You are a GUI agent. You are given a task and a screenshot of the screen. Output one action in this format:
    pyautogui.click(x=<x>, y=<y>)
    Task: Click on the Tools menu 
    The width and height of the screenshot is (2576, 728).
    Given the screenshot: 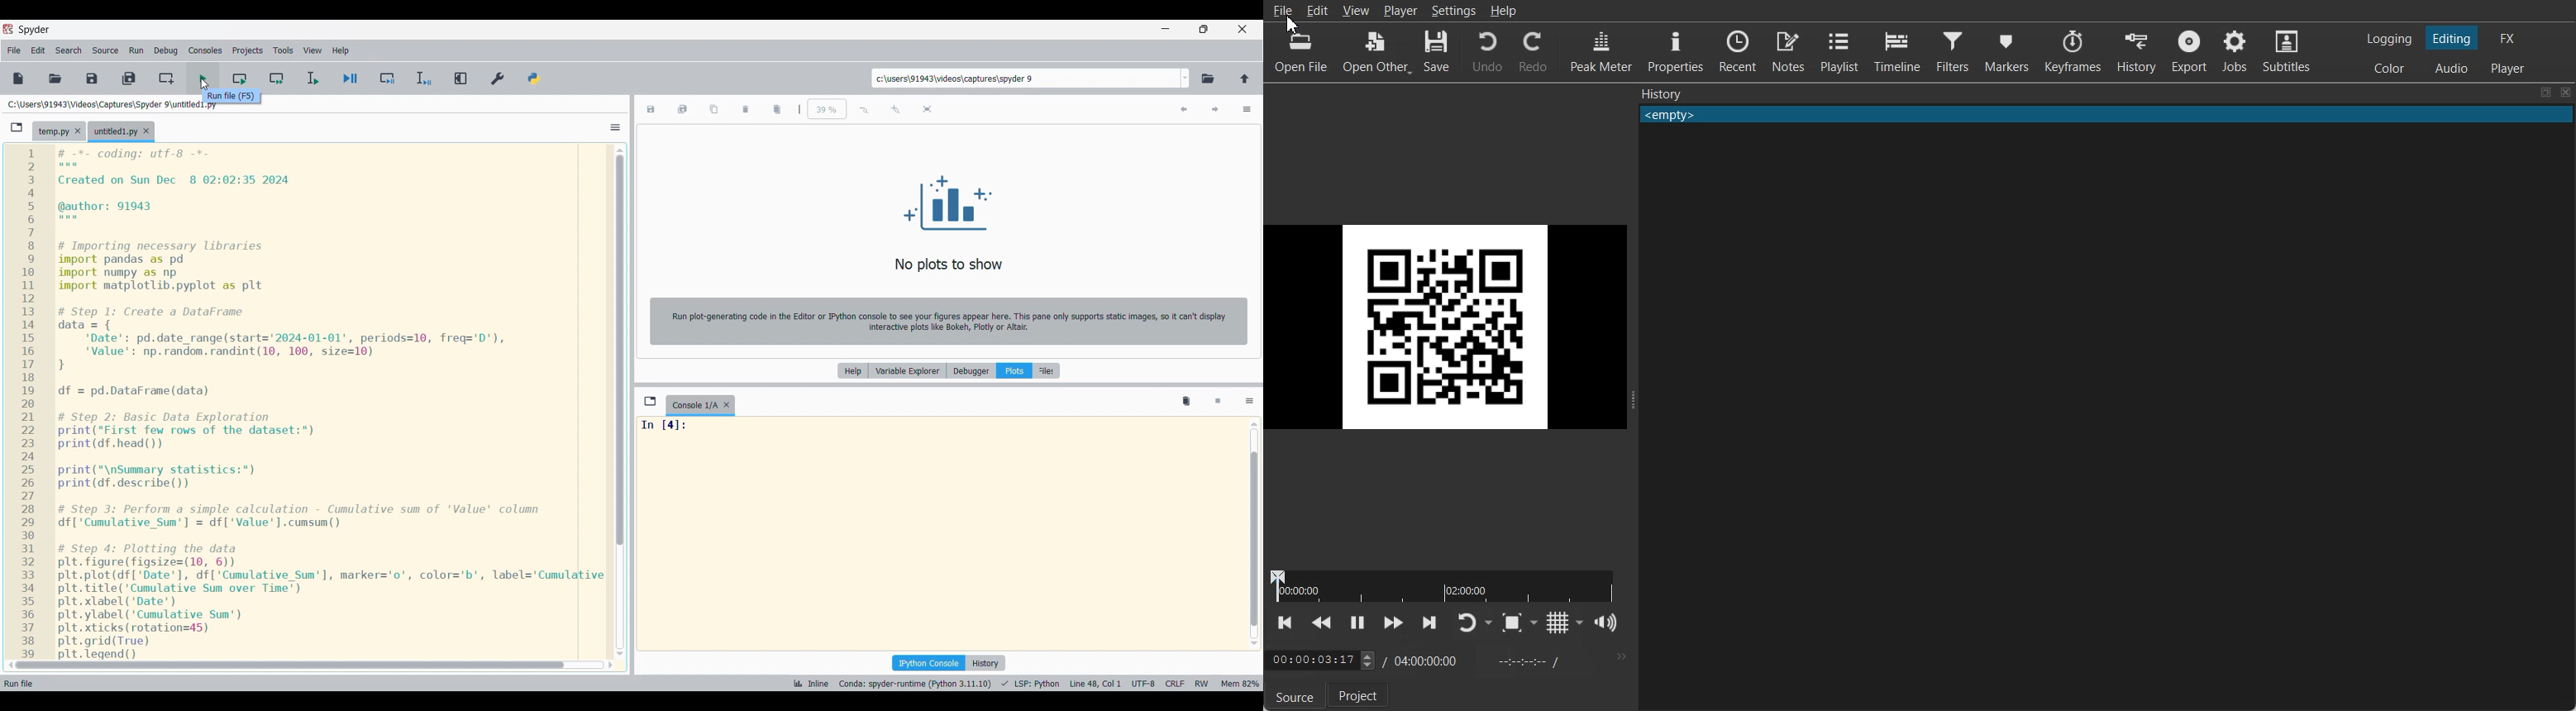 What is the action you would take?
    pyautogui.click(x=283, y=51)
    